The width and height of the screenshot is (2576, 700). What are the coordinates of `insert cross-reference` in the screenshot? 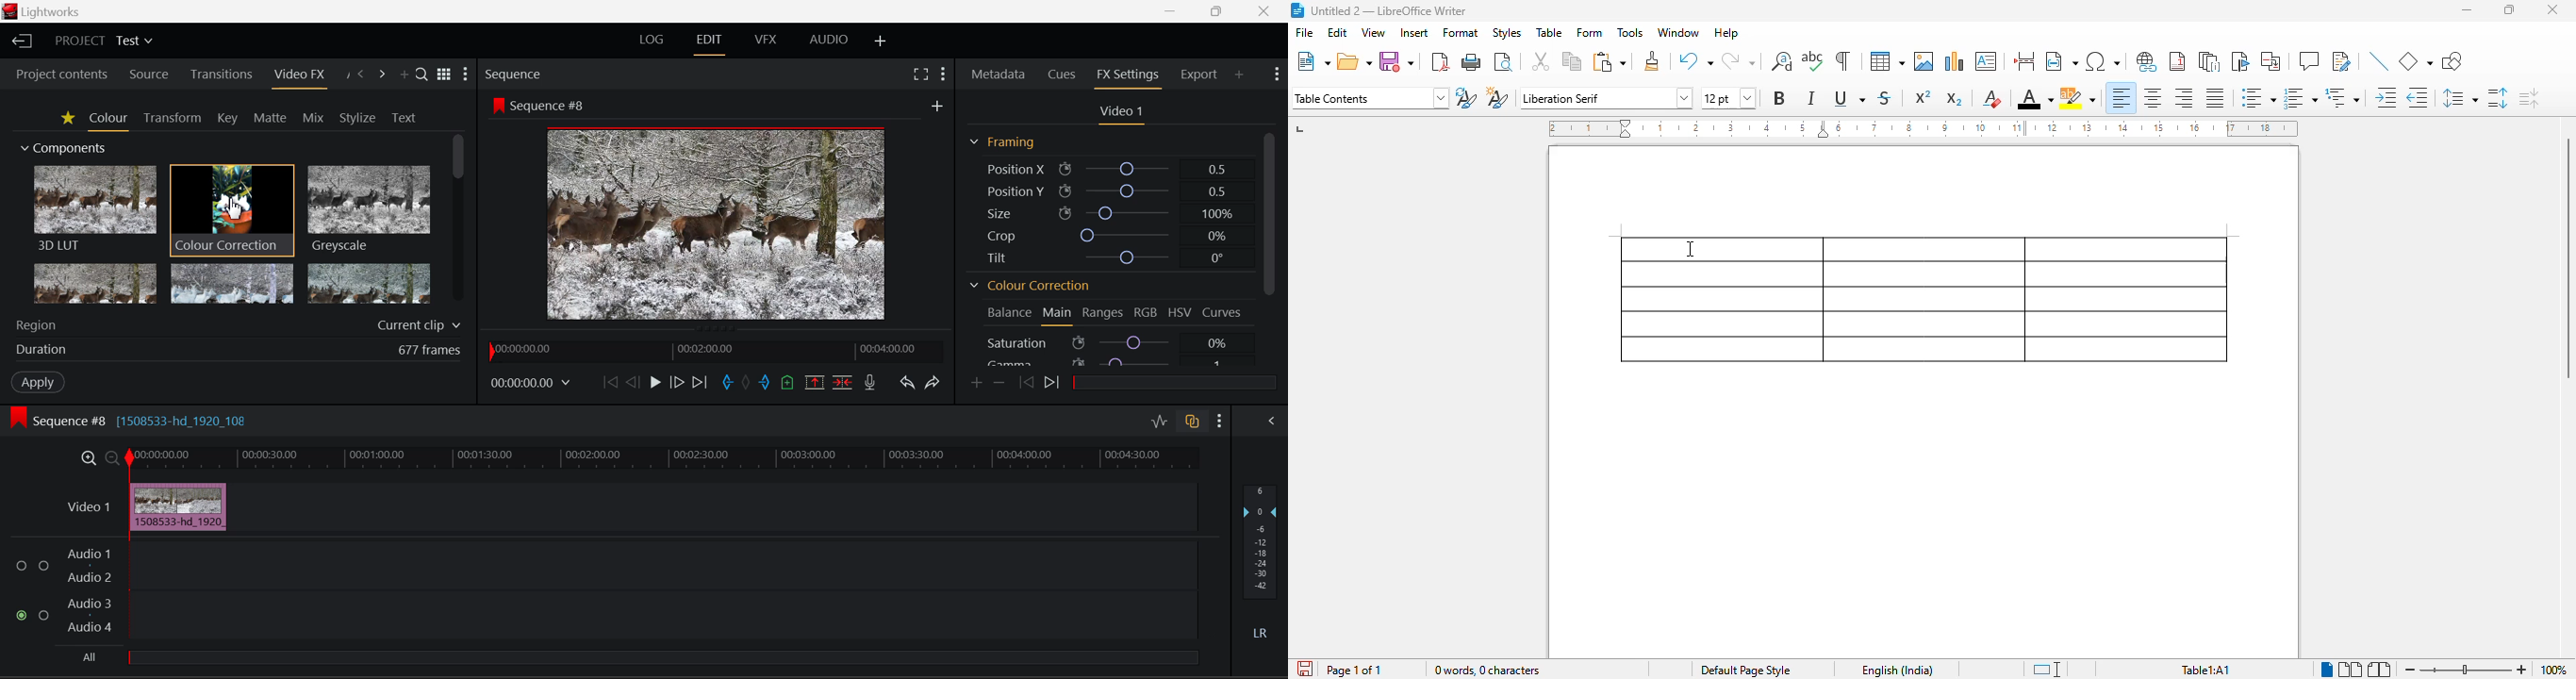 It's located at (2271, 60).